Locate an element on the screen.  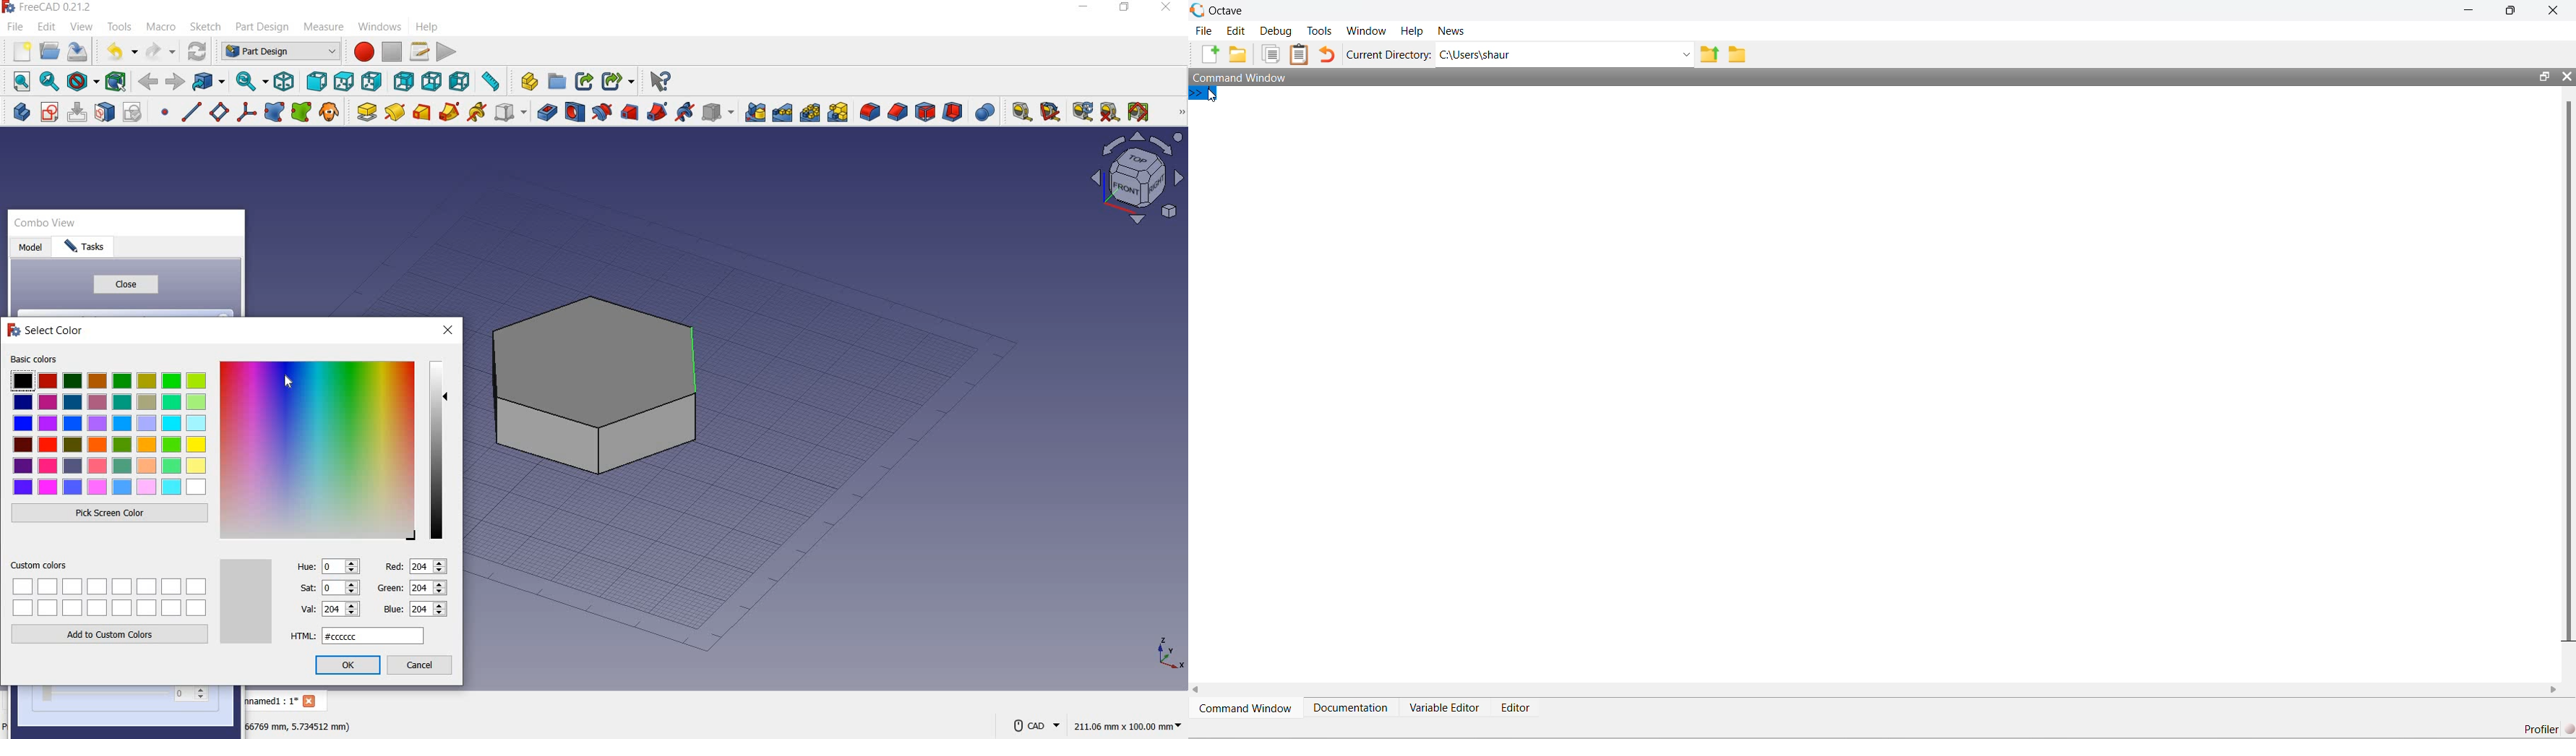
add to custom colors is located at coordinates (110, 637).